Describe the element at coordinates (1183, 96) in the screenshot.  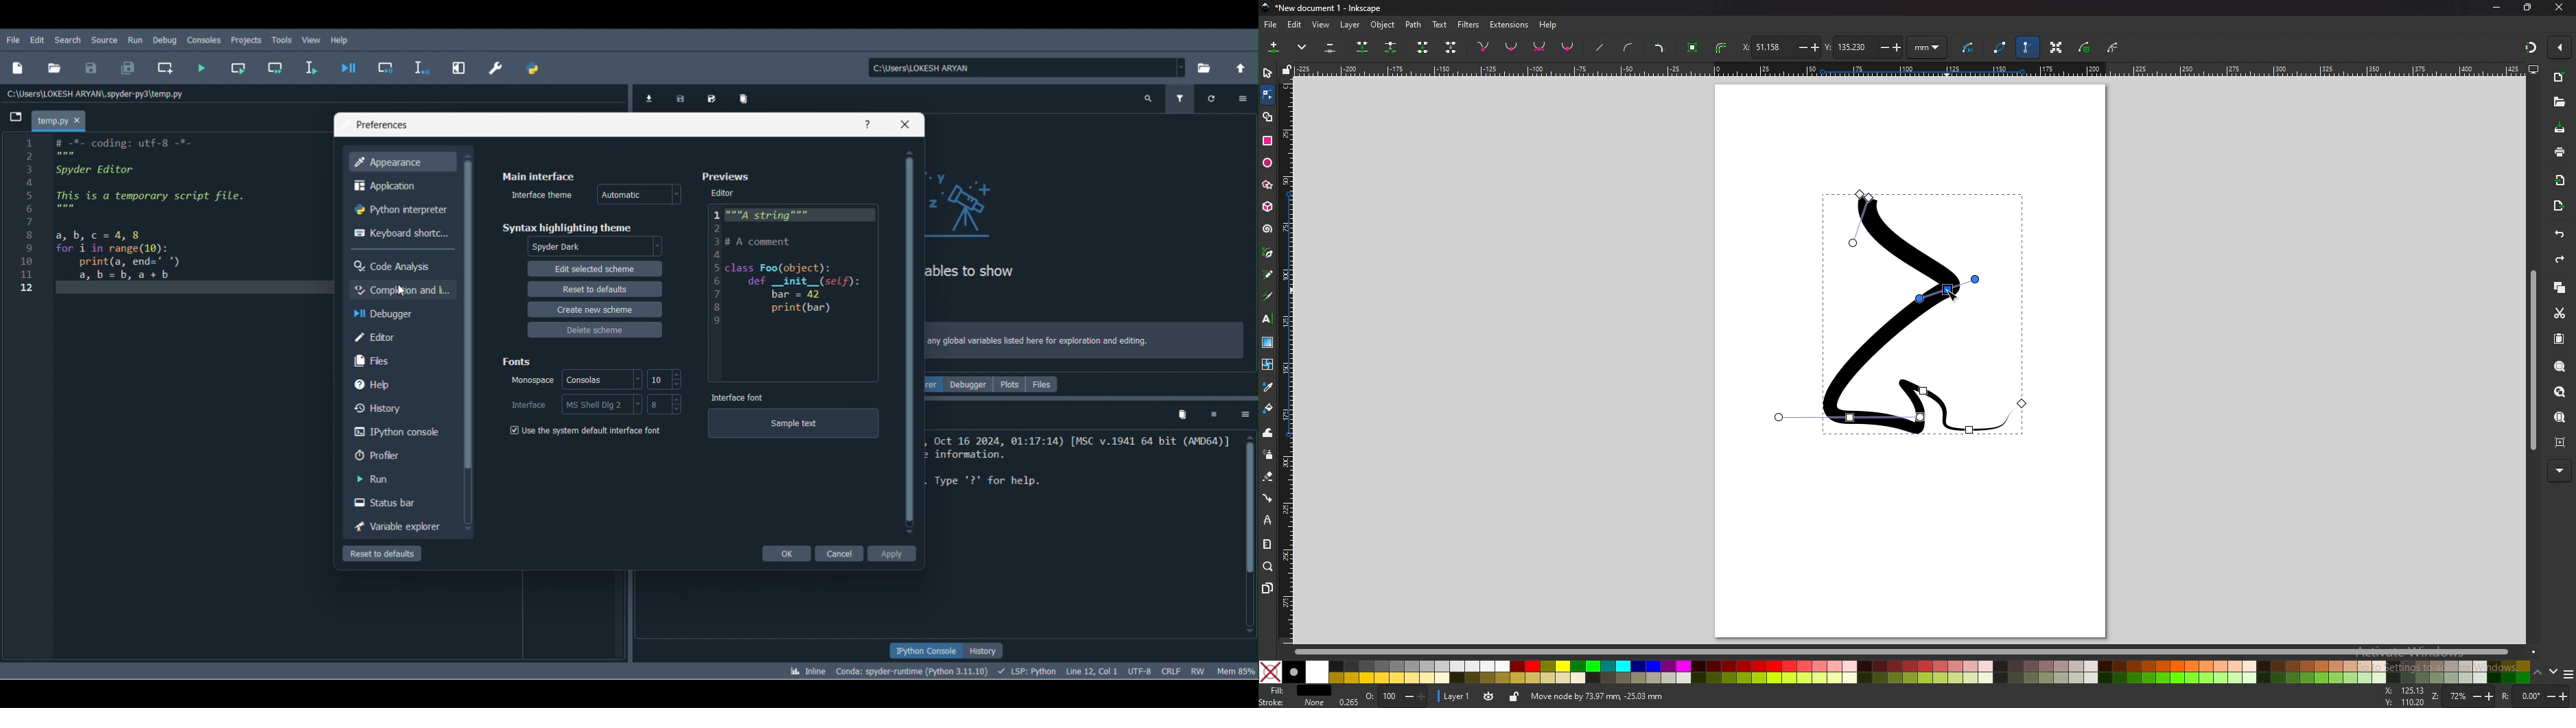
I see `Filter variables` at that location.